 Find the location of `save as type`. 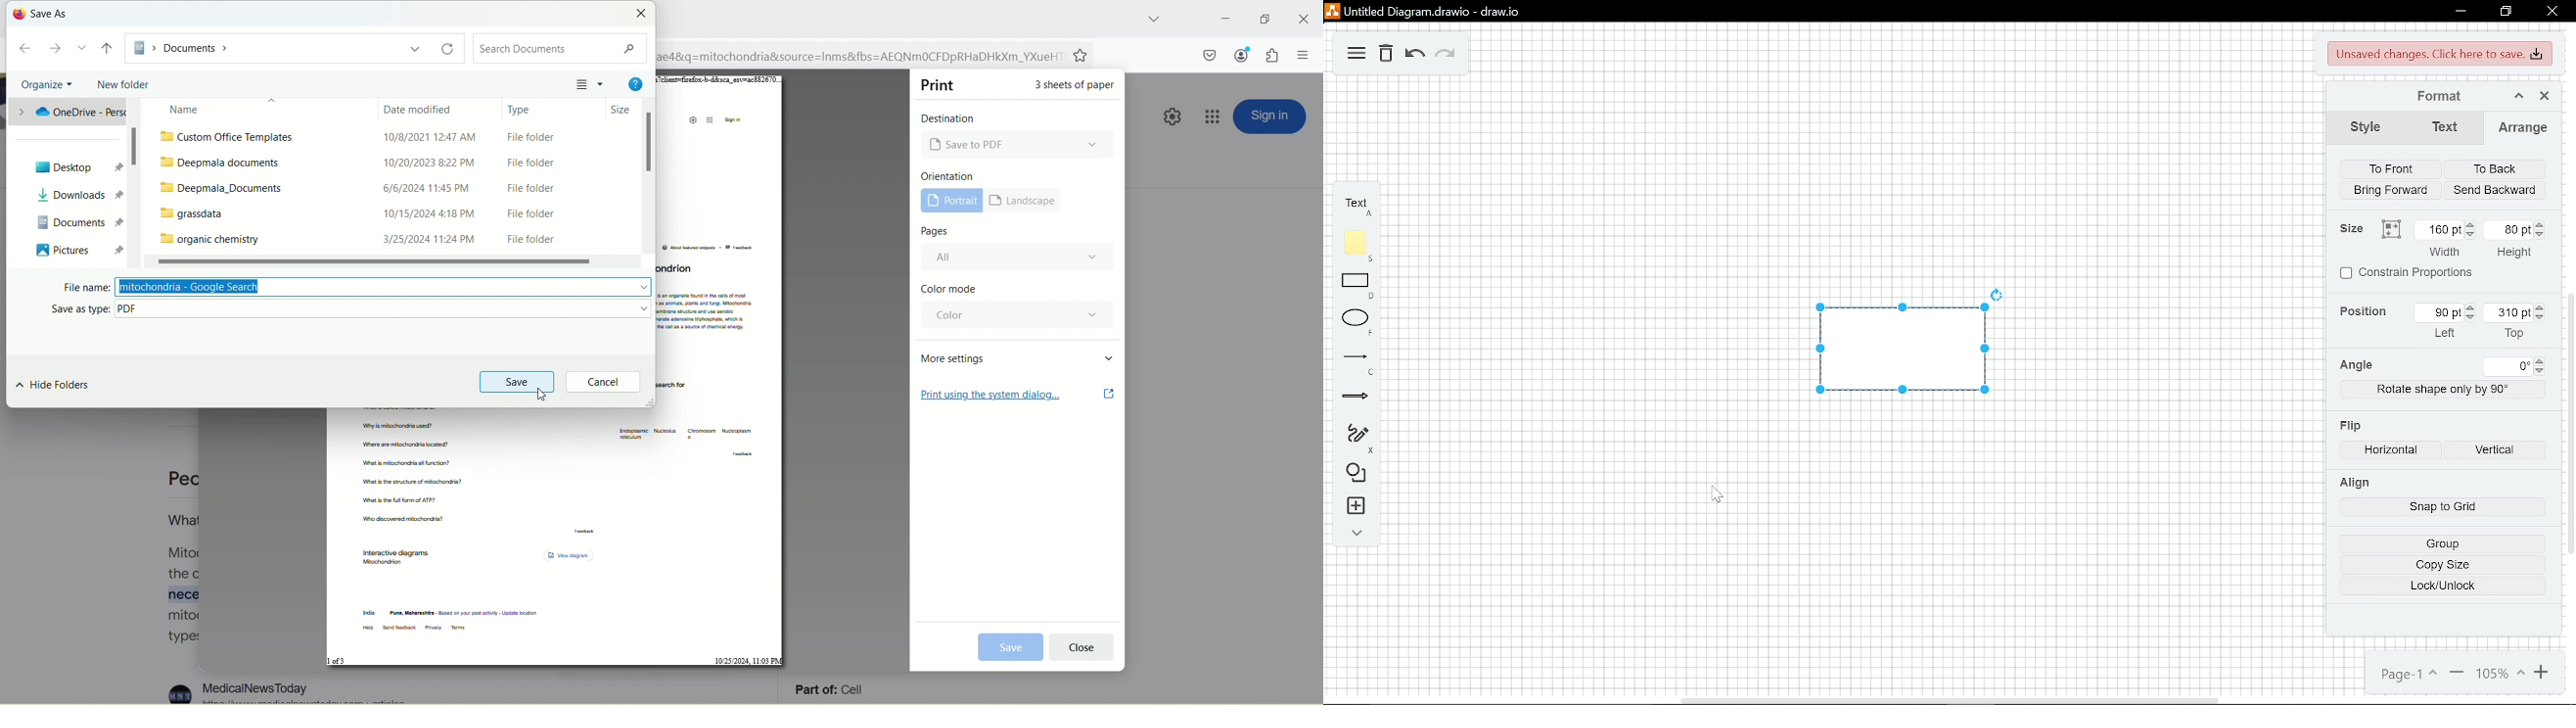

save as type is located at coordinates (77, 309).